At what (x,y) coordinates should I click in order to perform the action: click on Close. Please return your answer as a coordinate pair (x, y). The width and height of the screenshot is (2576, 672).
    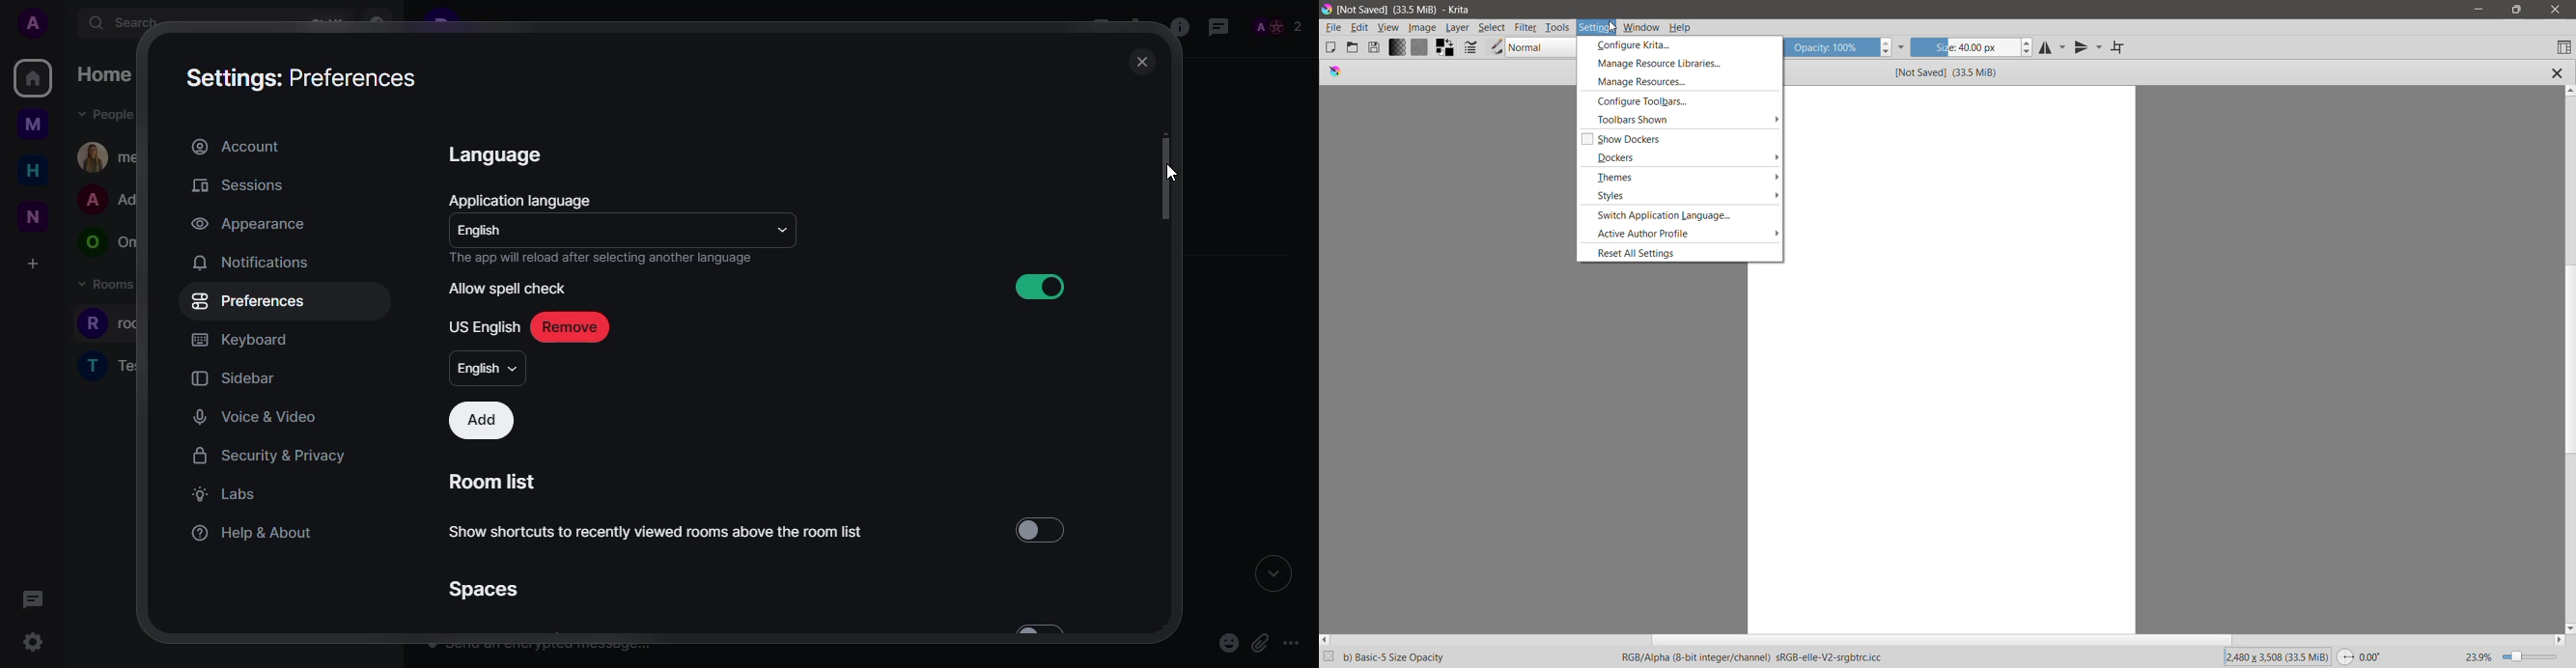
    Looking at the image, I should click on (2560, 10).